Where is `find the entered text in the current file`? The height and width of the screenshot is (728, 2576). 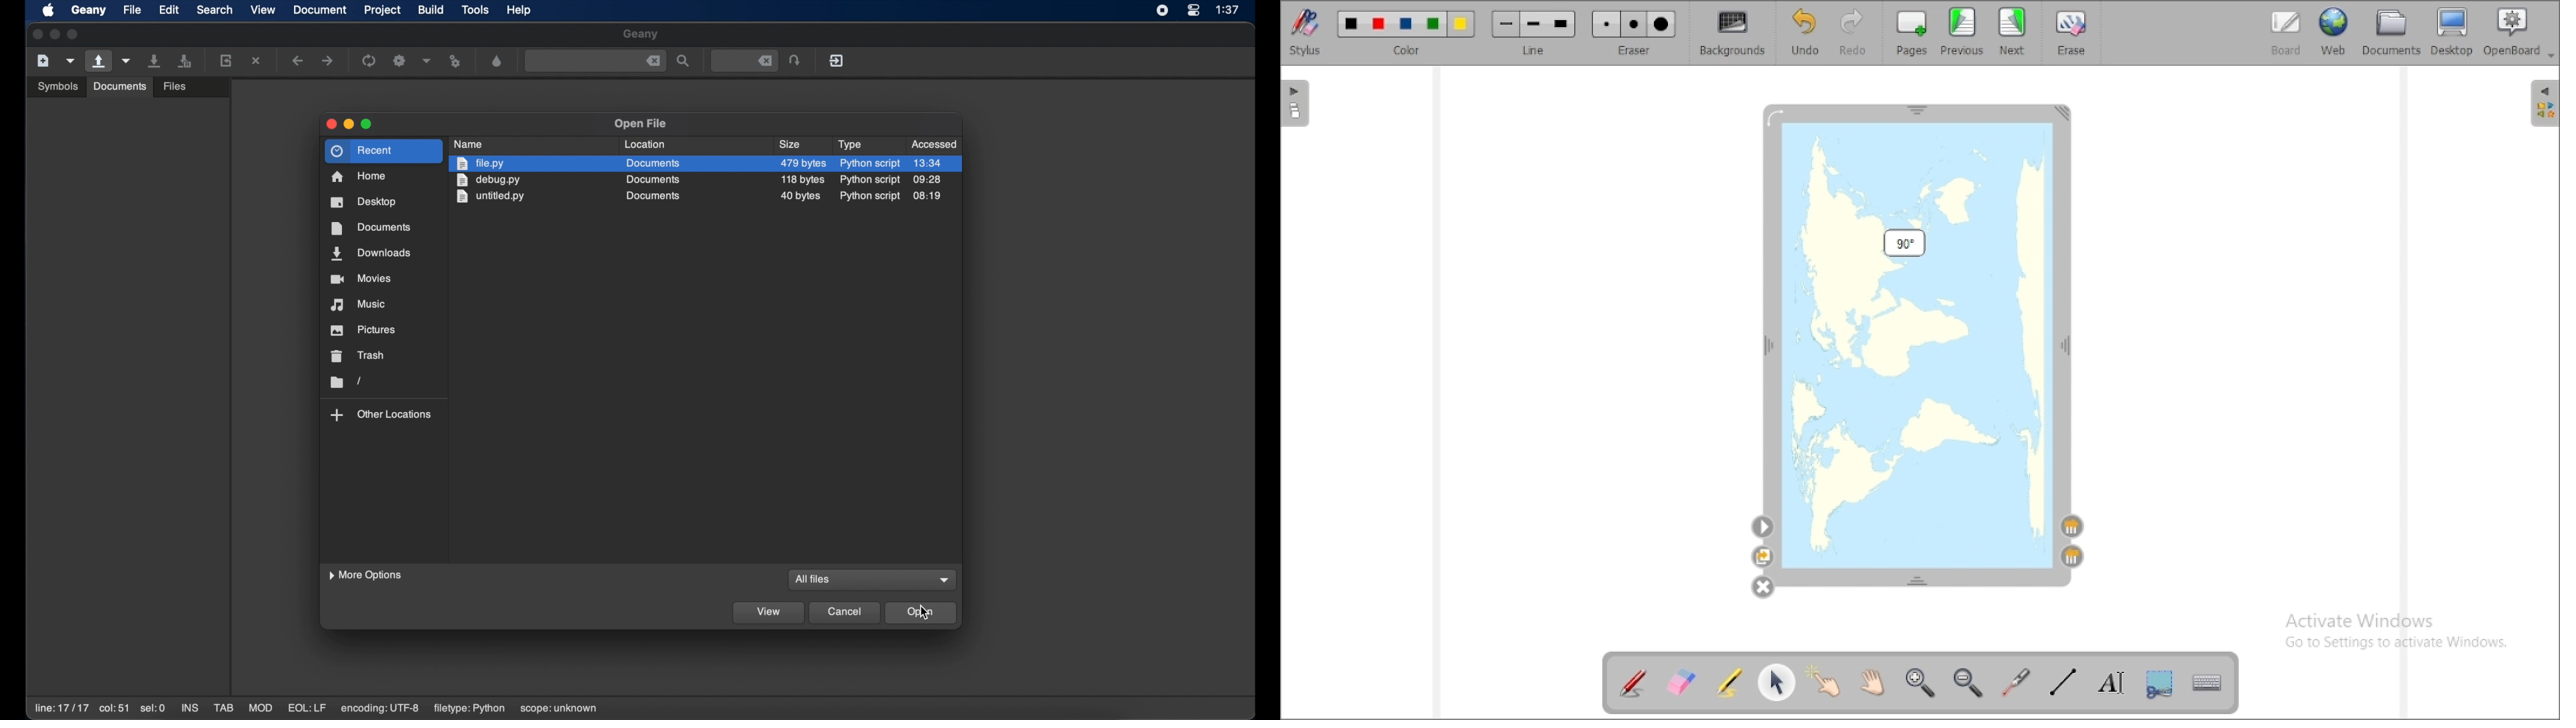 find the entered text in the current file is located at coordinates (684, 61).